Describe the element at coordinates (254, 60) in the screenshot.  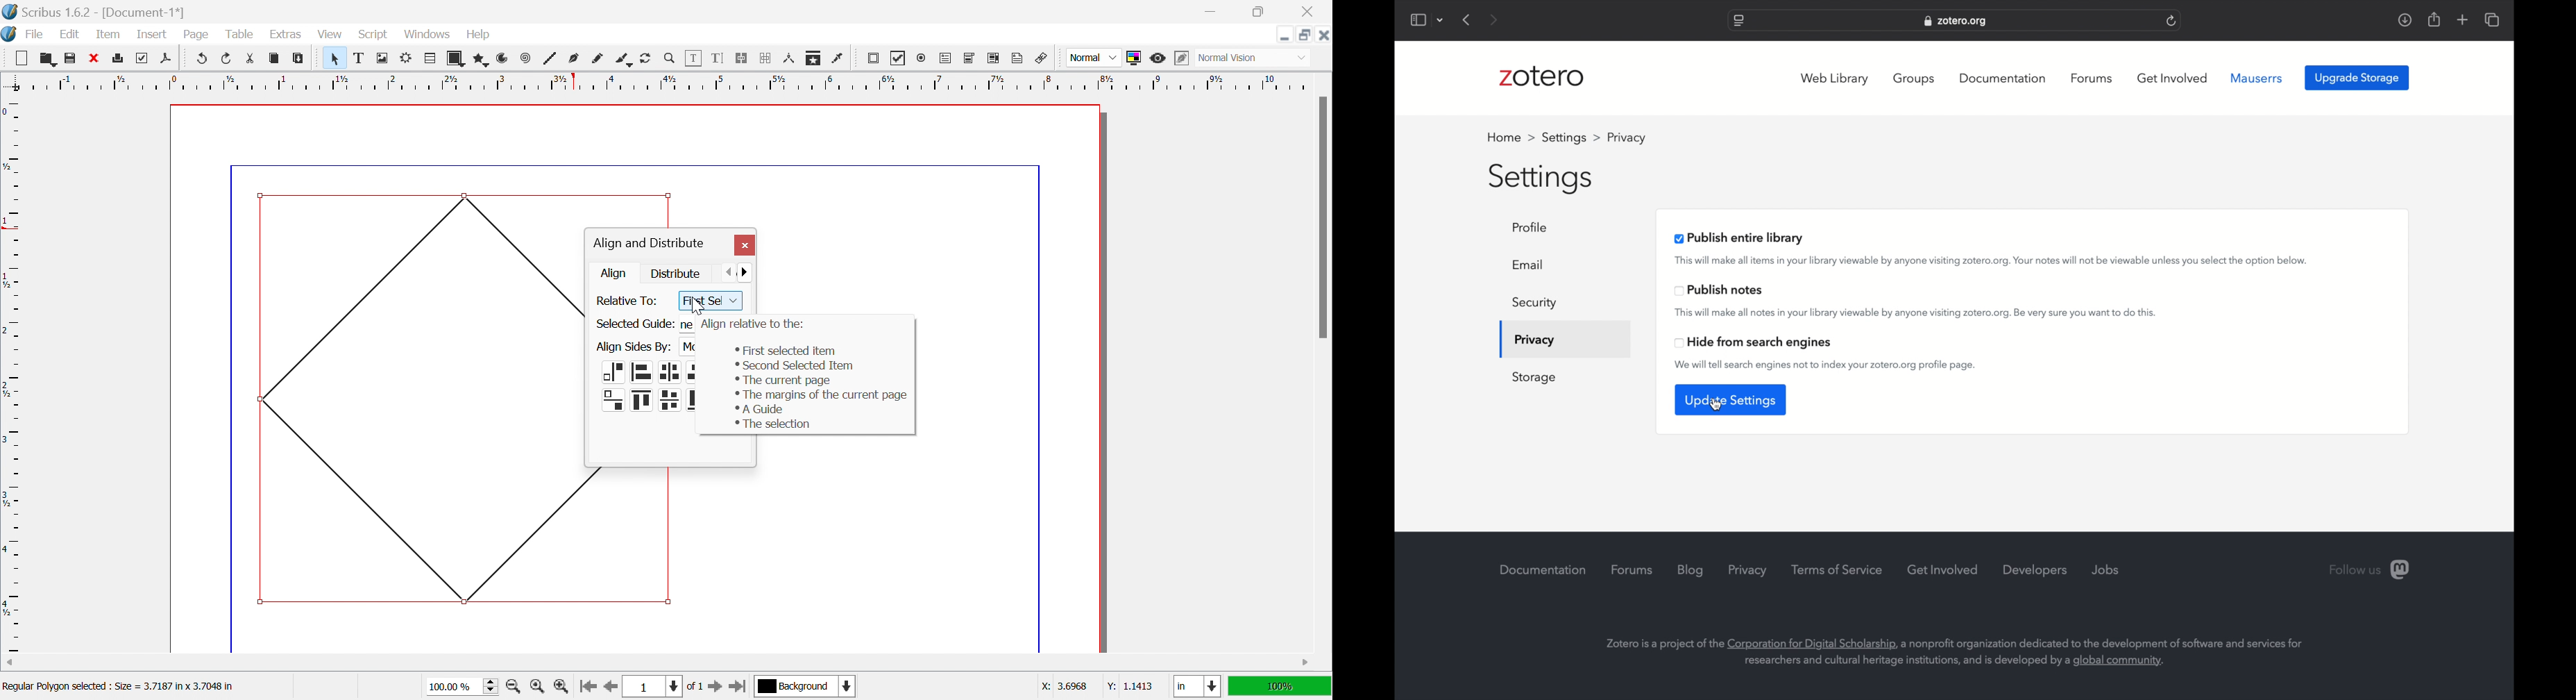
I see `Cut` at that location.